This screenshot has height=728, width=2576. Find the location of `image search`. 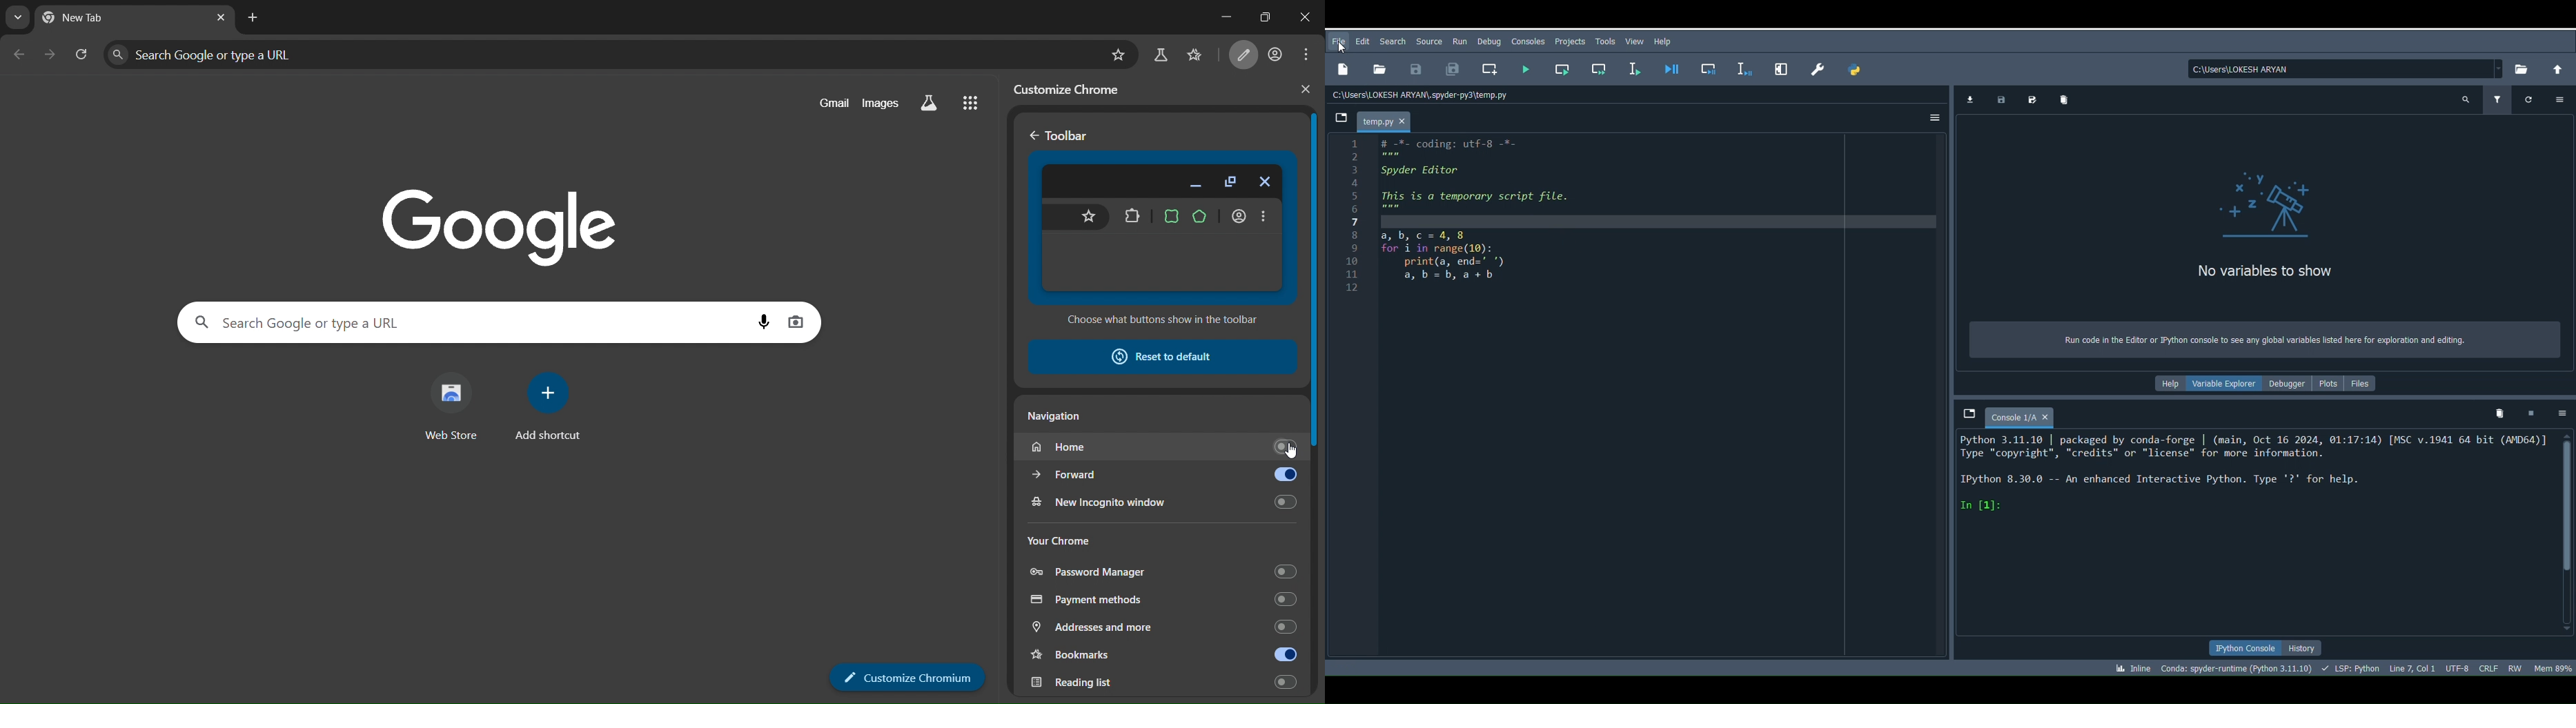

image search is located at coordinates (799, 320).